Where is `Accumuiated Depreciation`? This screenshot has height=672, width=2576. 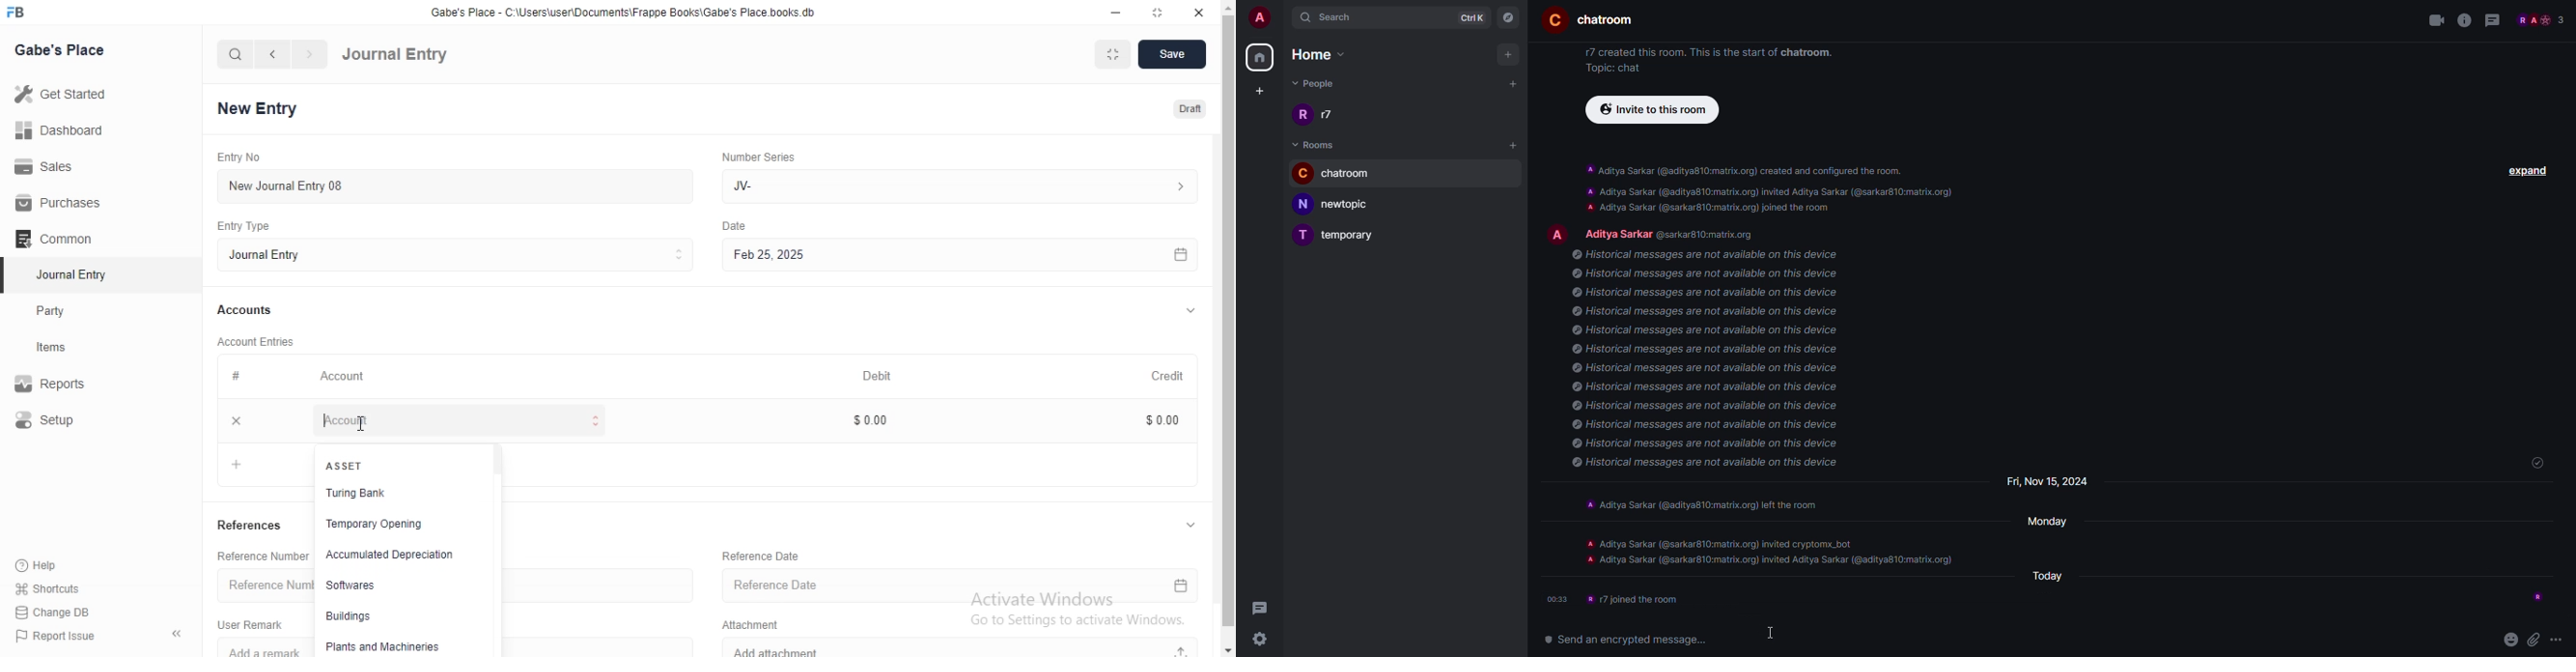 Accumuiated Depreciation is located at coordinates (403, 556).